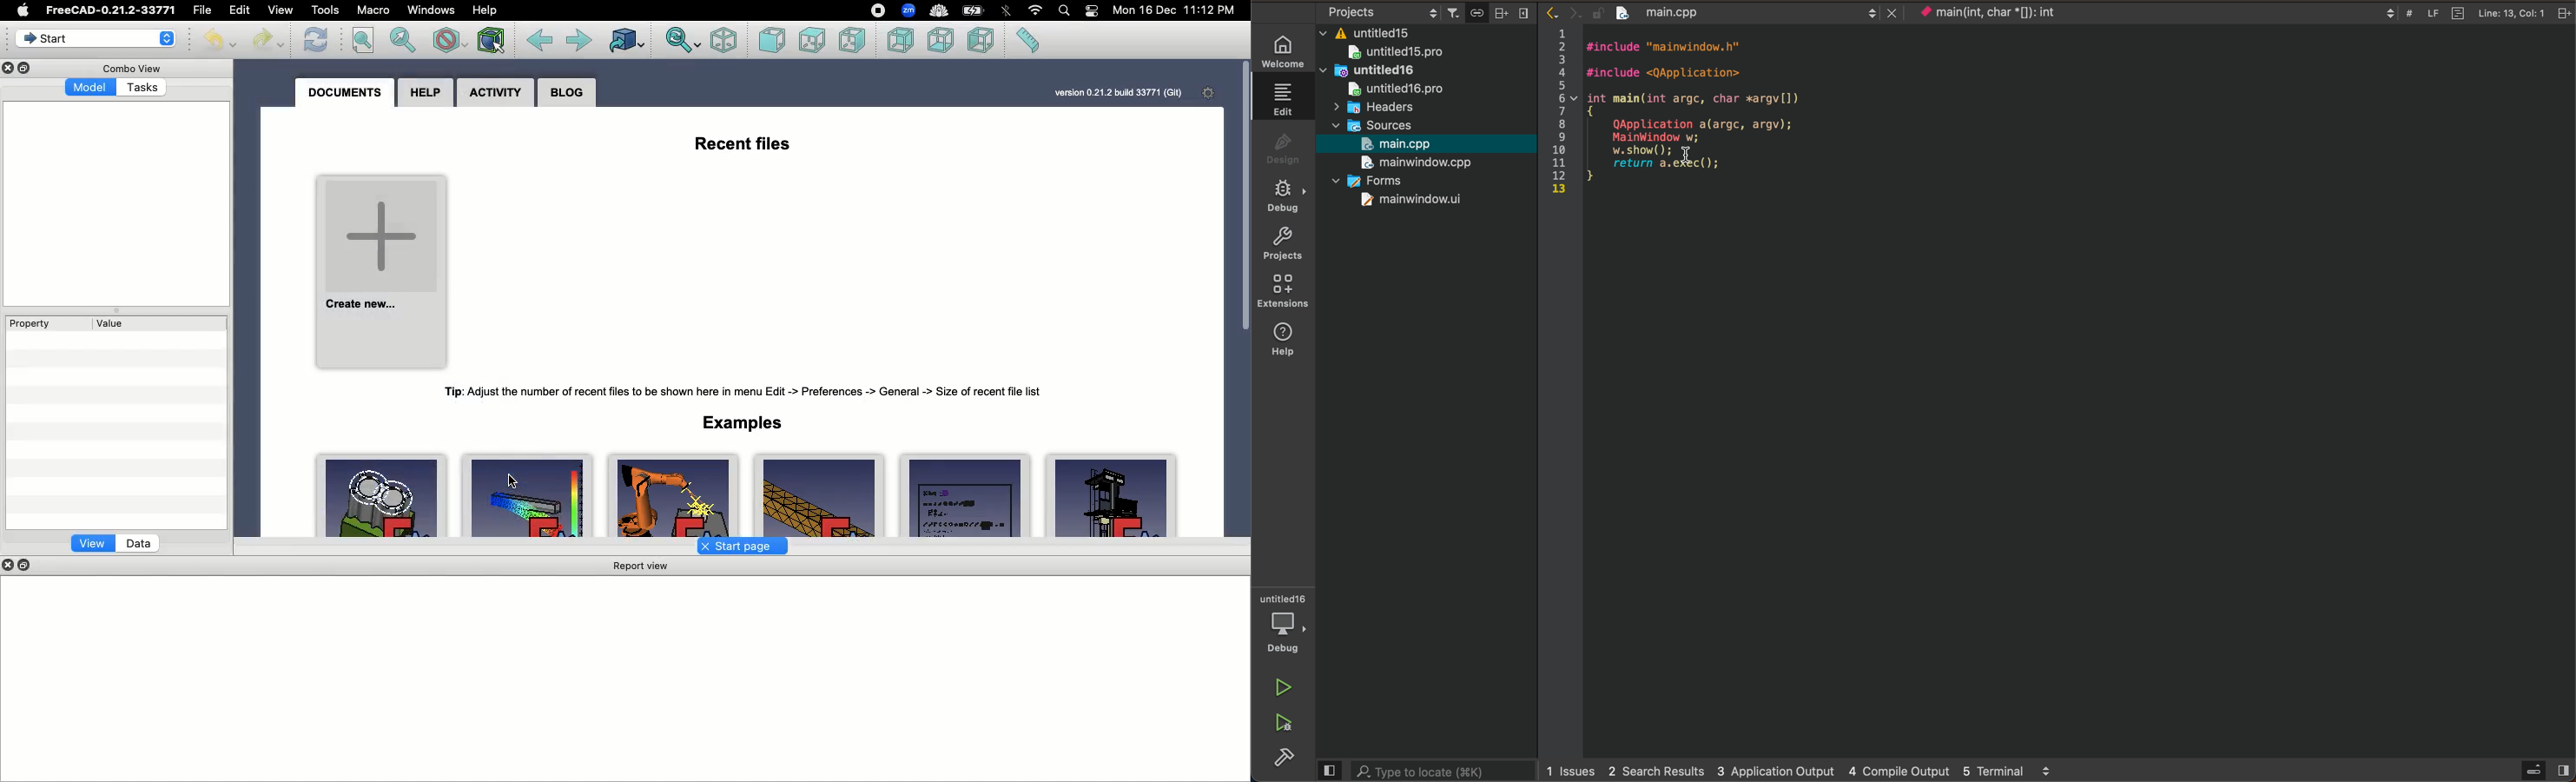 The height and width of the screenshot is (784, 2576). I want to click on run and debug, so click(1278, 721).